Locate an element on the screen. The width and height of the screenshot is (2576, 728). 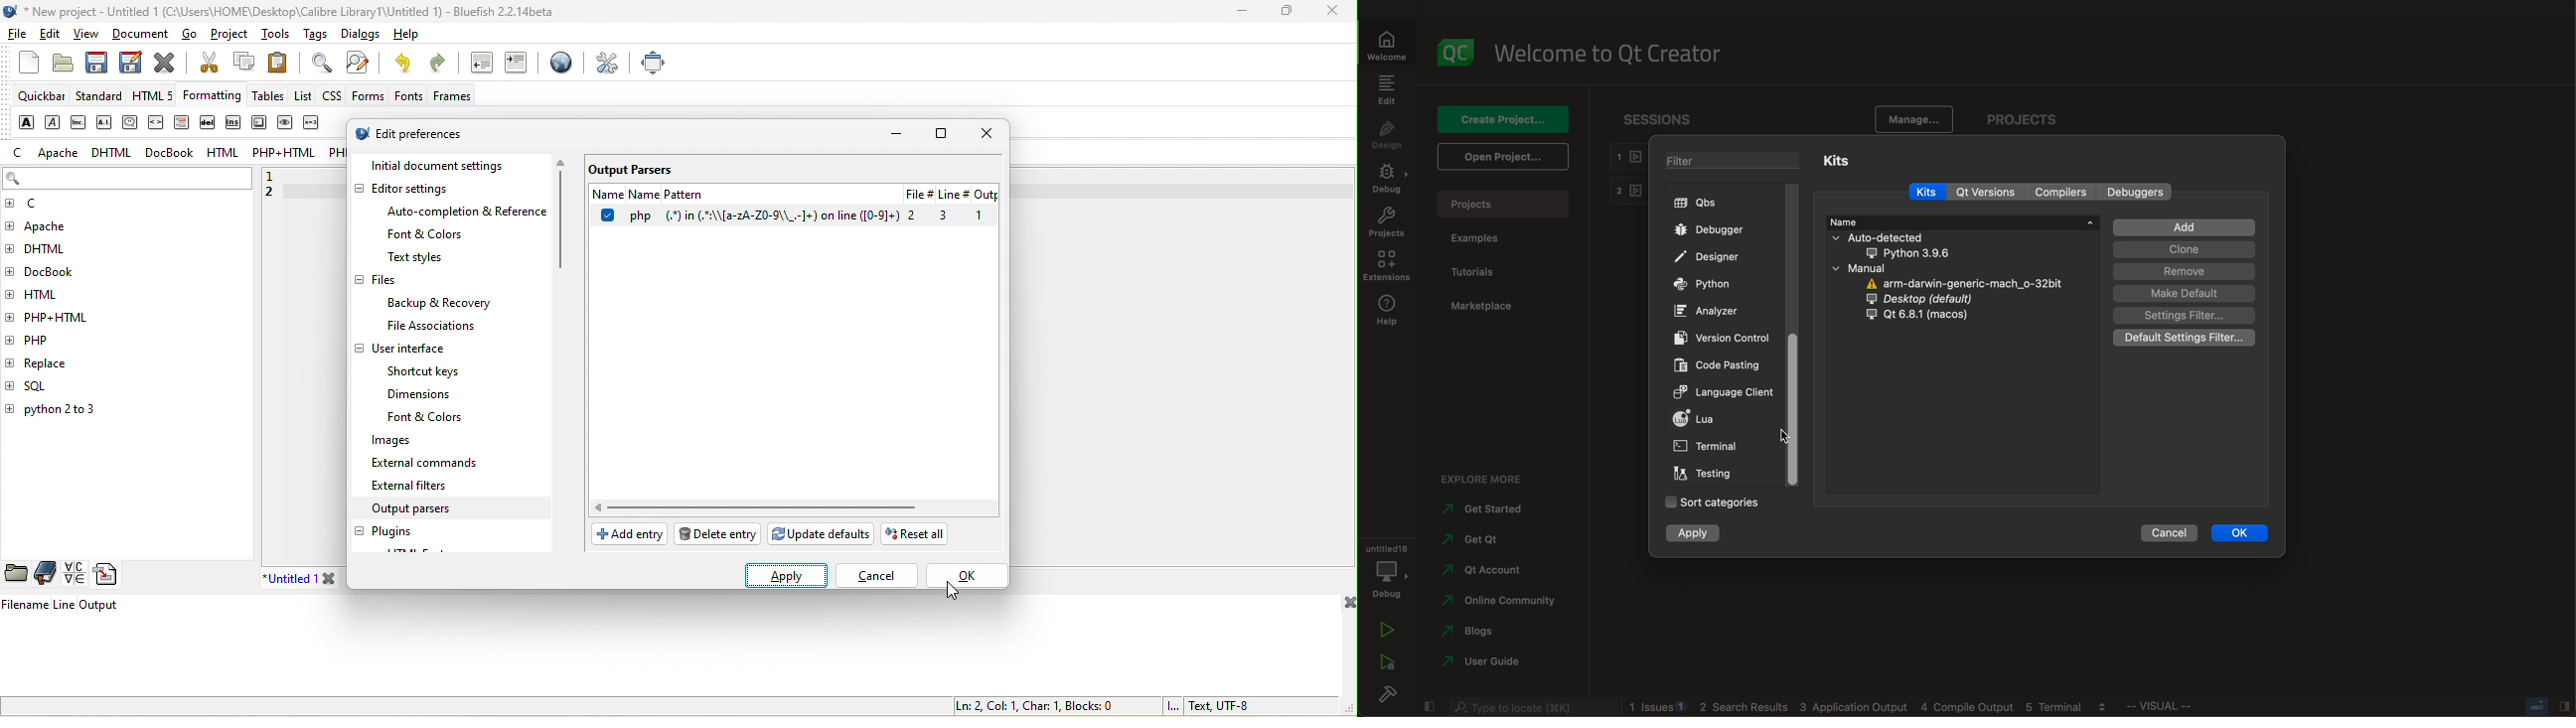
search bar is located at coordinates (1526, 706).